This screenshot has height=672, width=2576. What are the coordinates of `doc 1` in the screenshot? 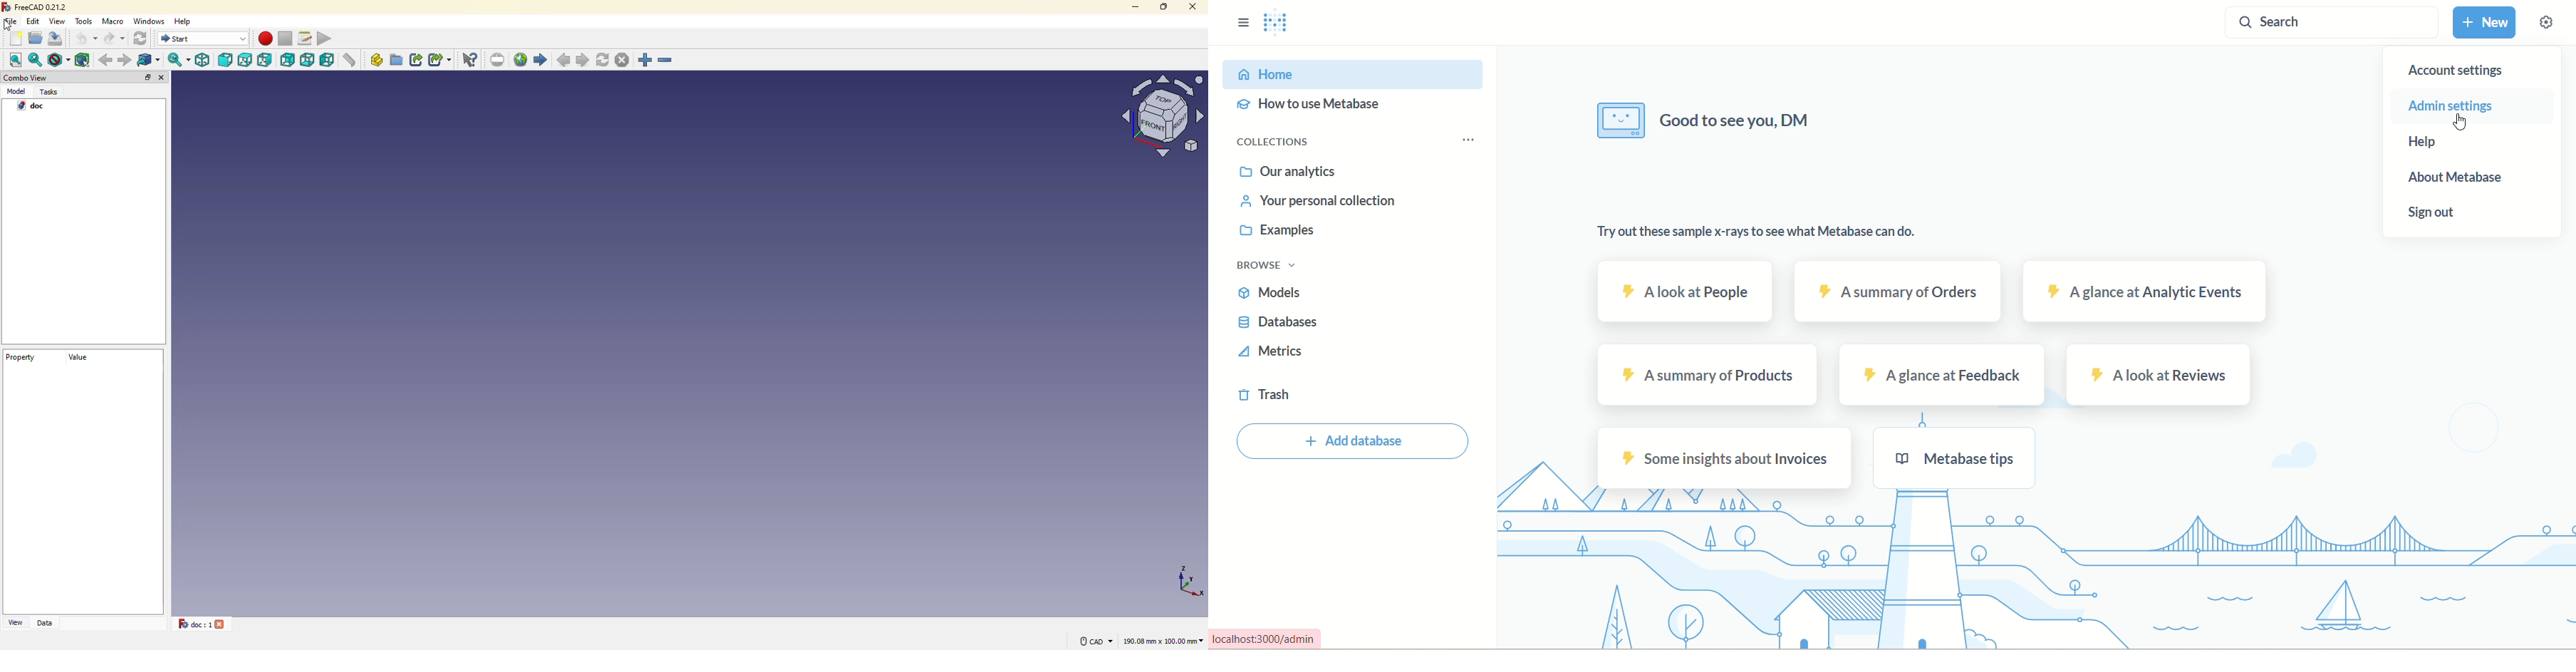 It's located at (191, 624).